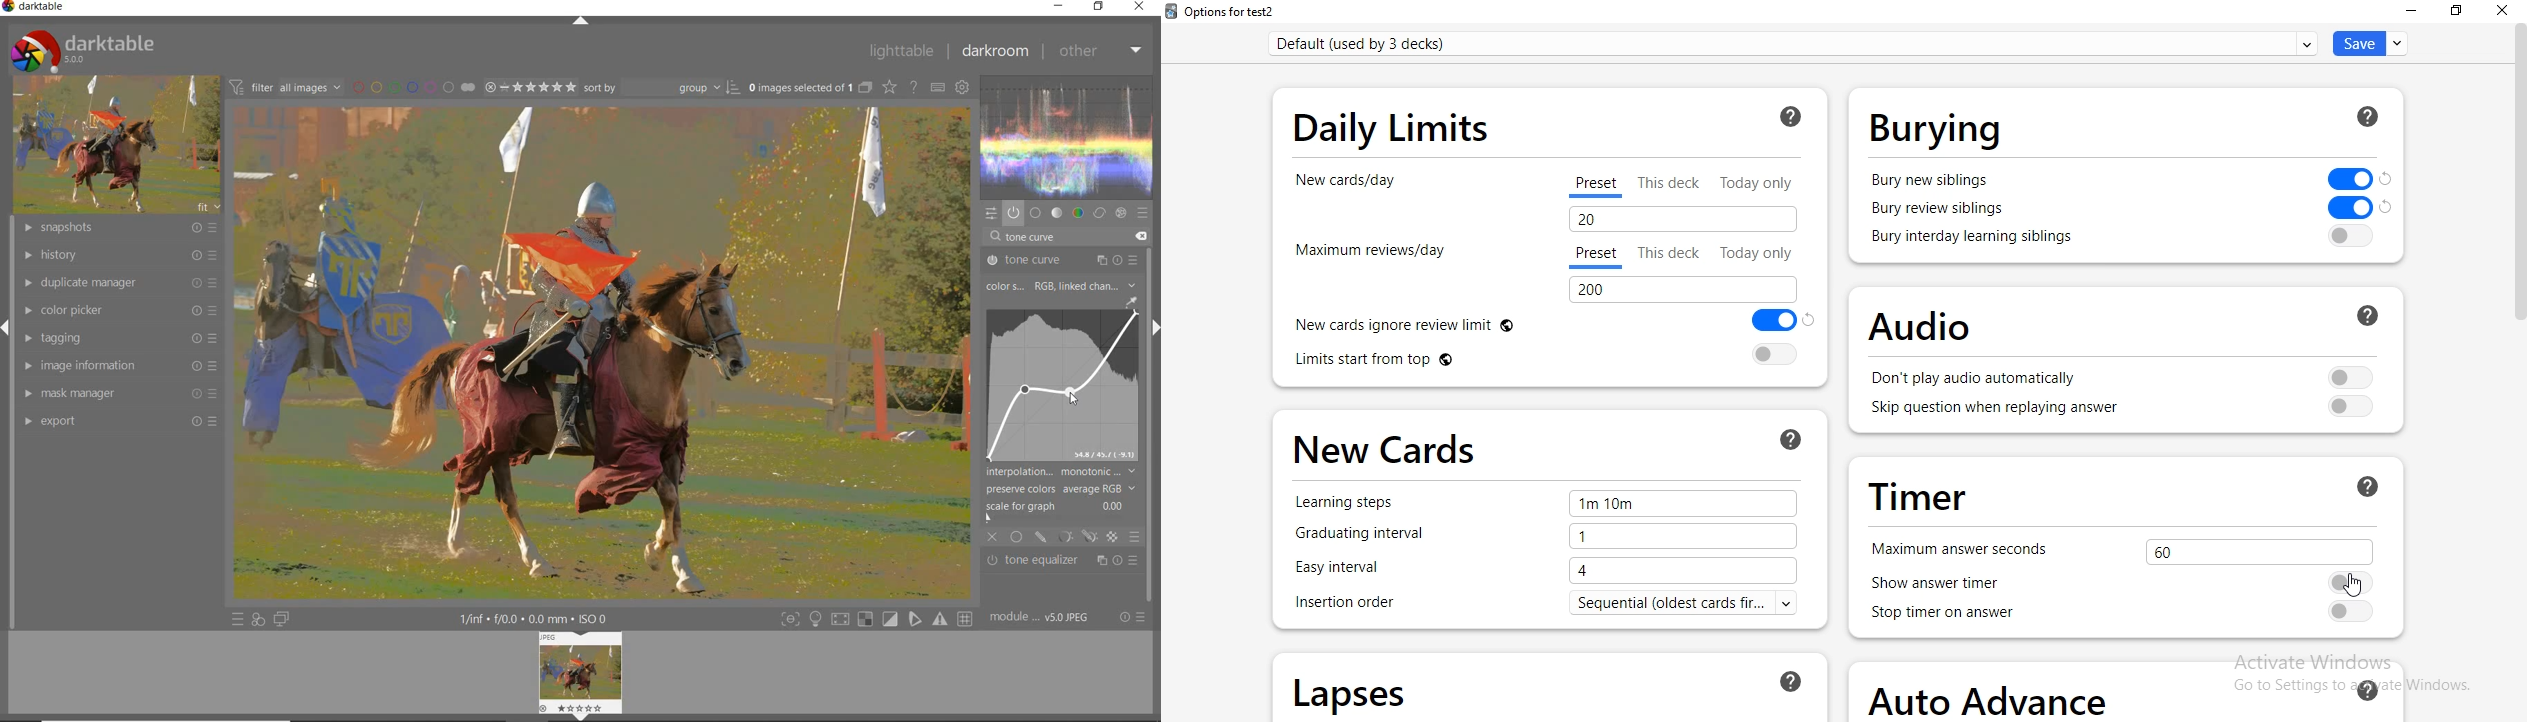 Image resolution: width=2548 pixels, height=728 pixels. I want to click on This deck, so click(1672, 184).